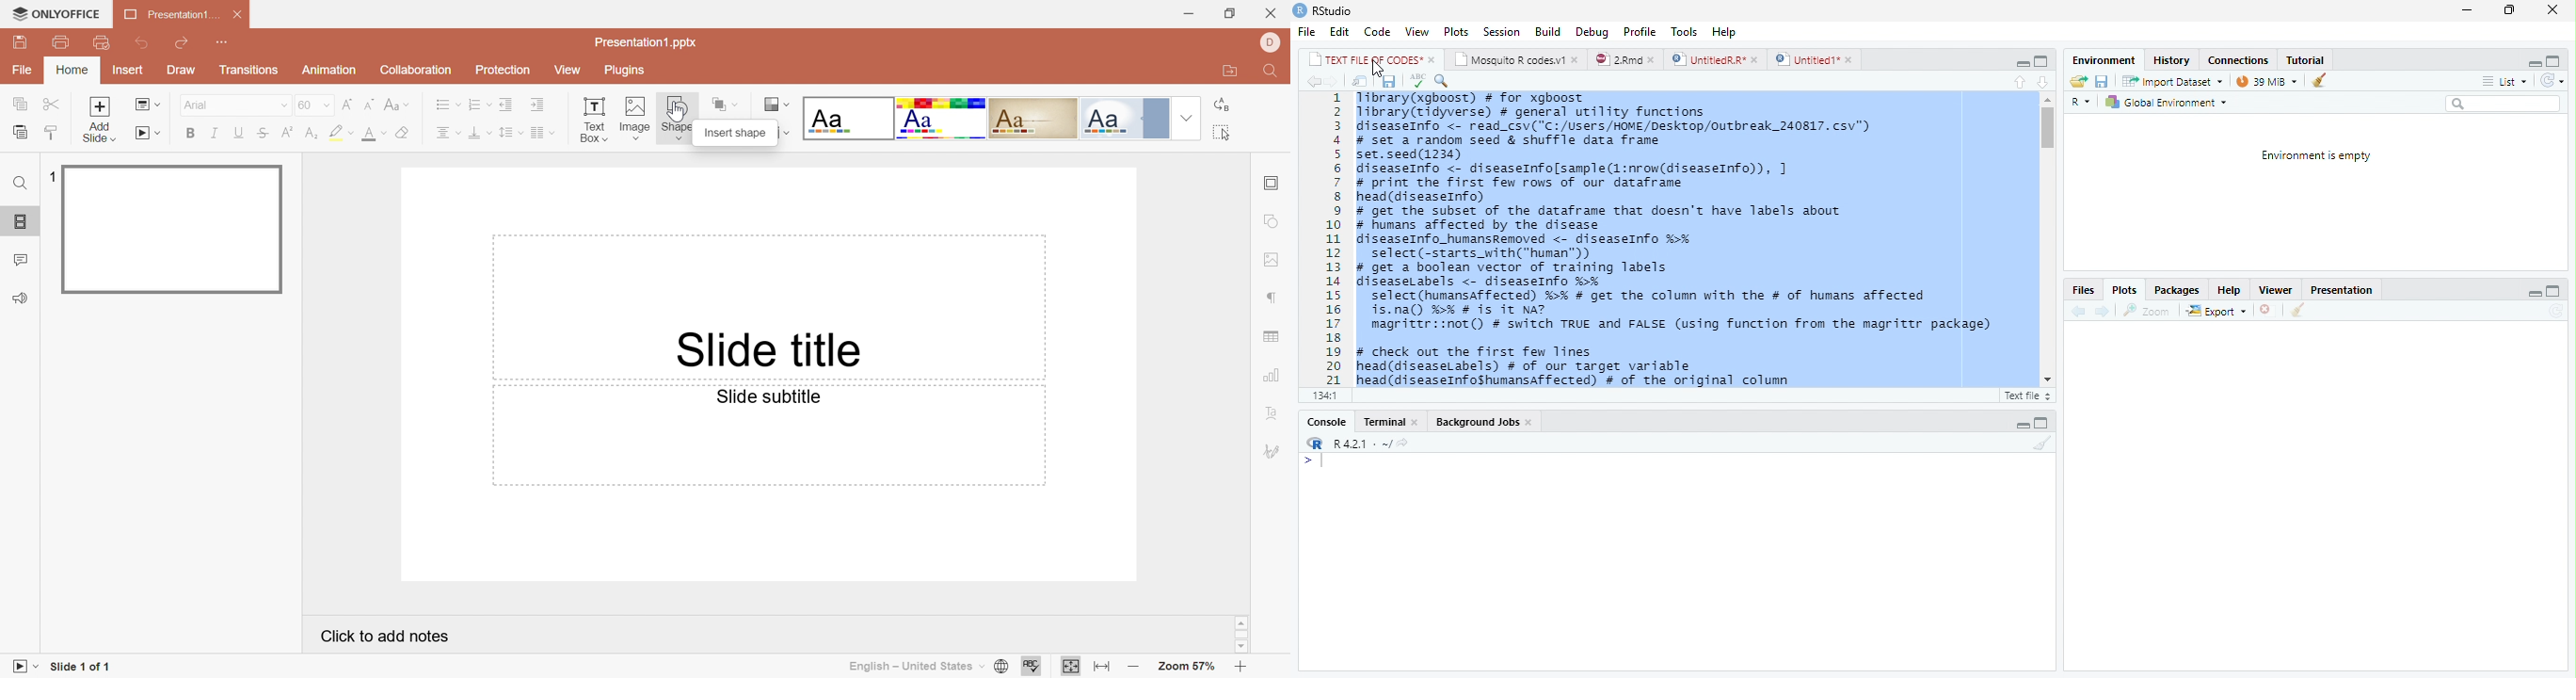  I want to click on History, so click(2173, 60).